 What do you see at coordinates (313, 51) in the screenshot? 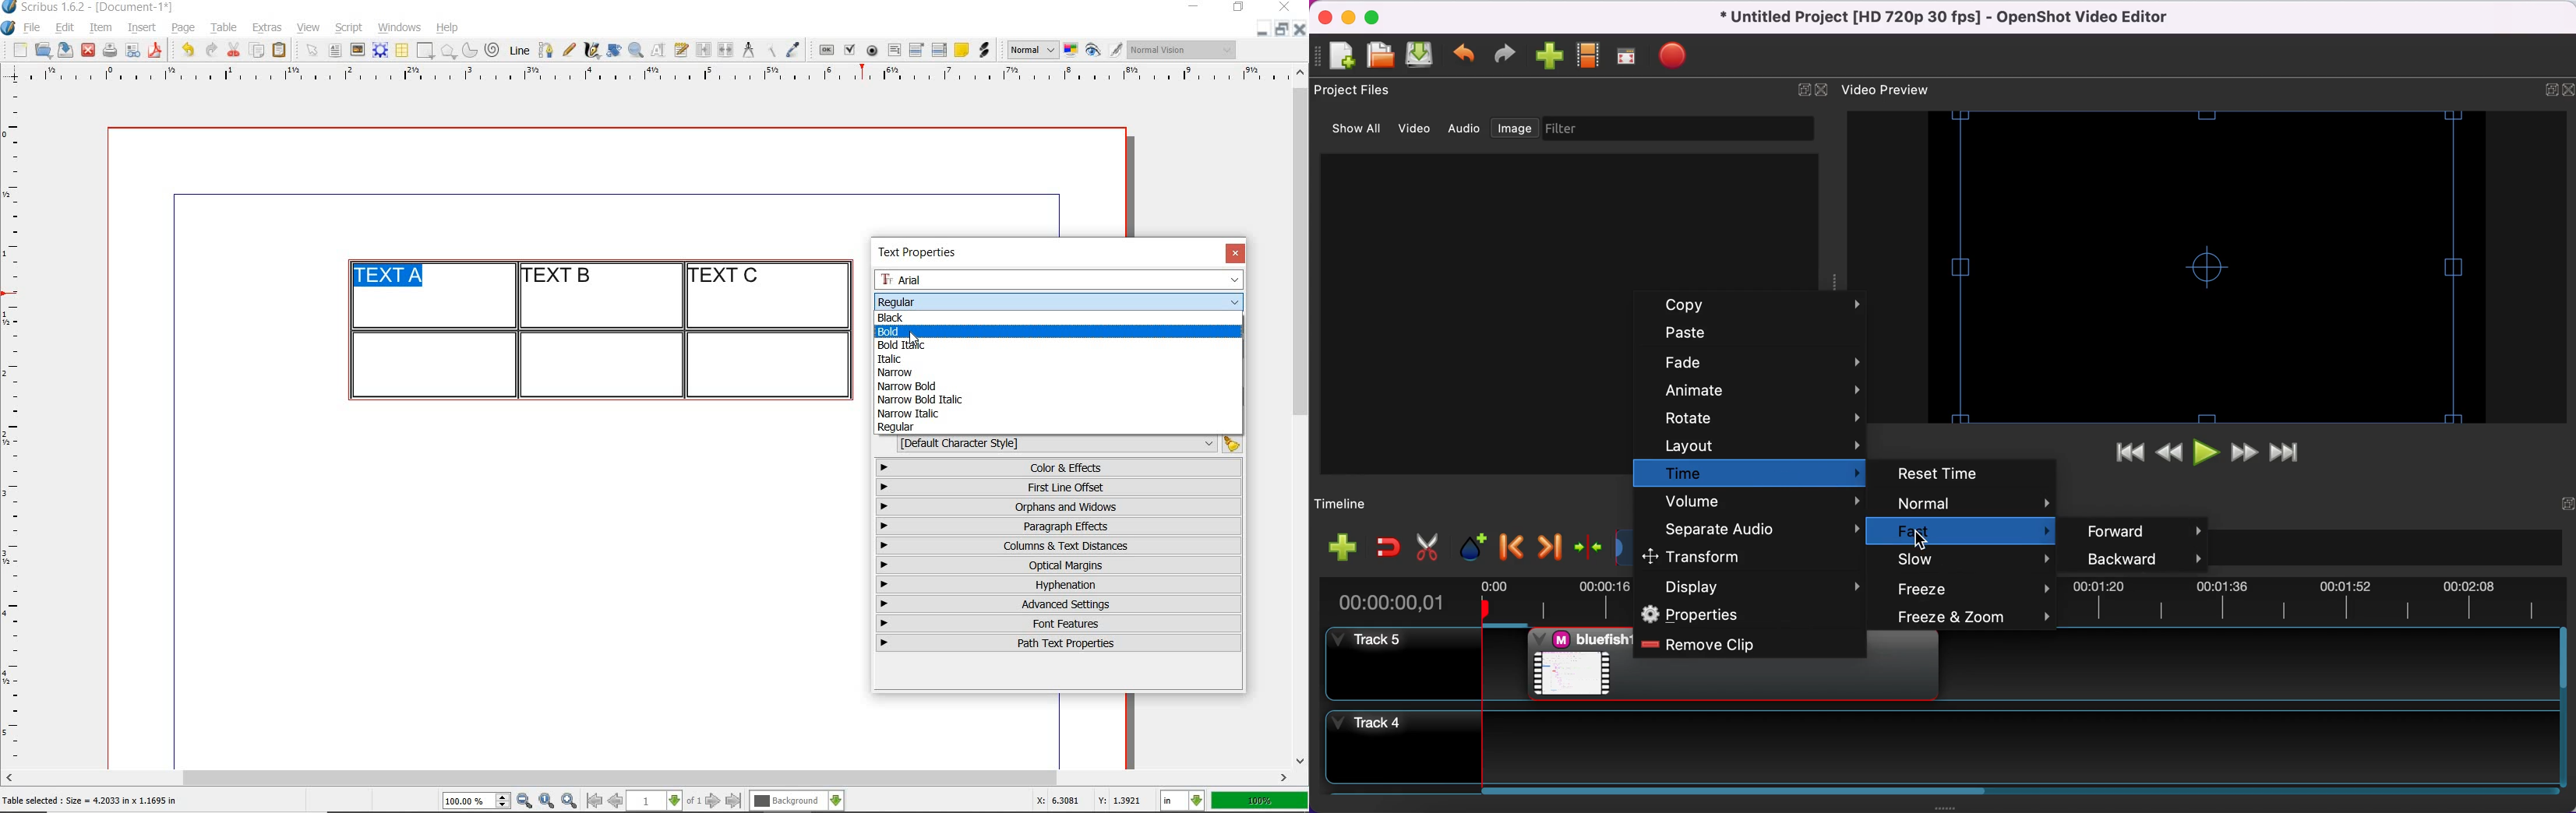
I see `select` at bounding box center [313, 51].